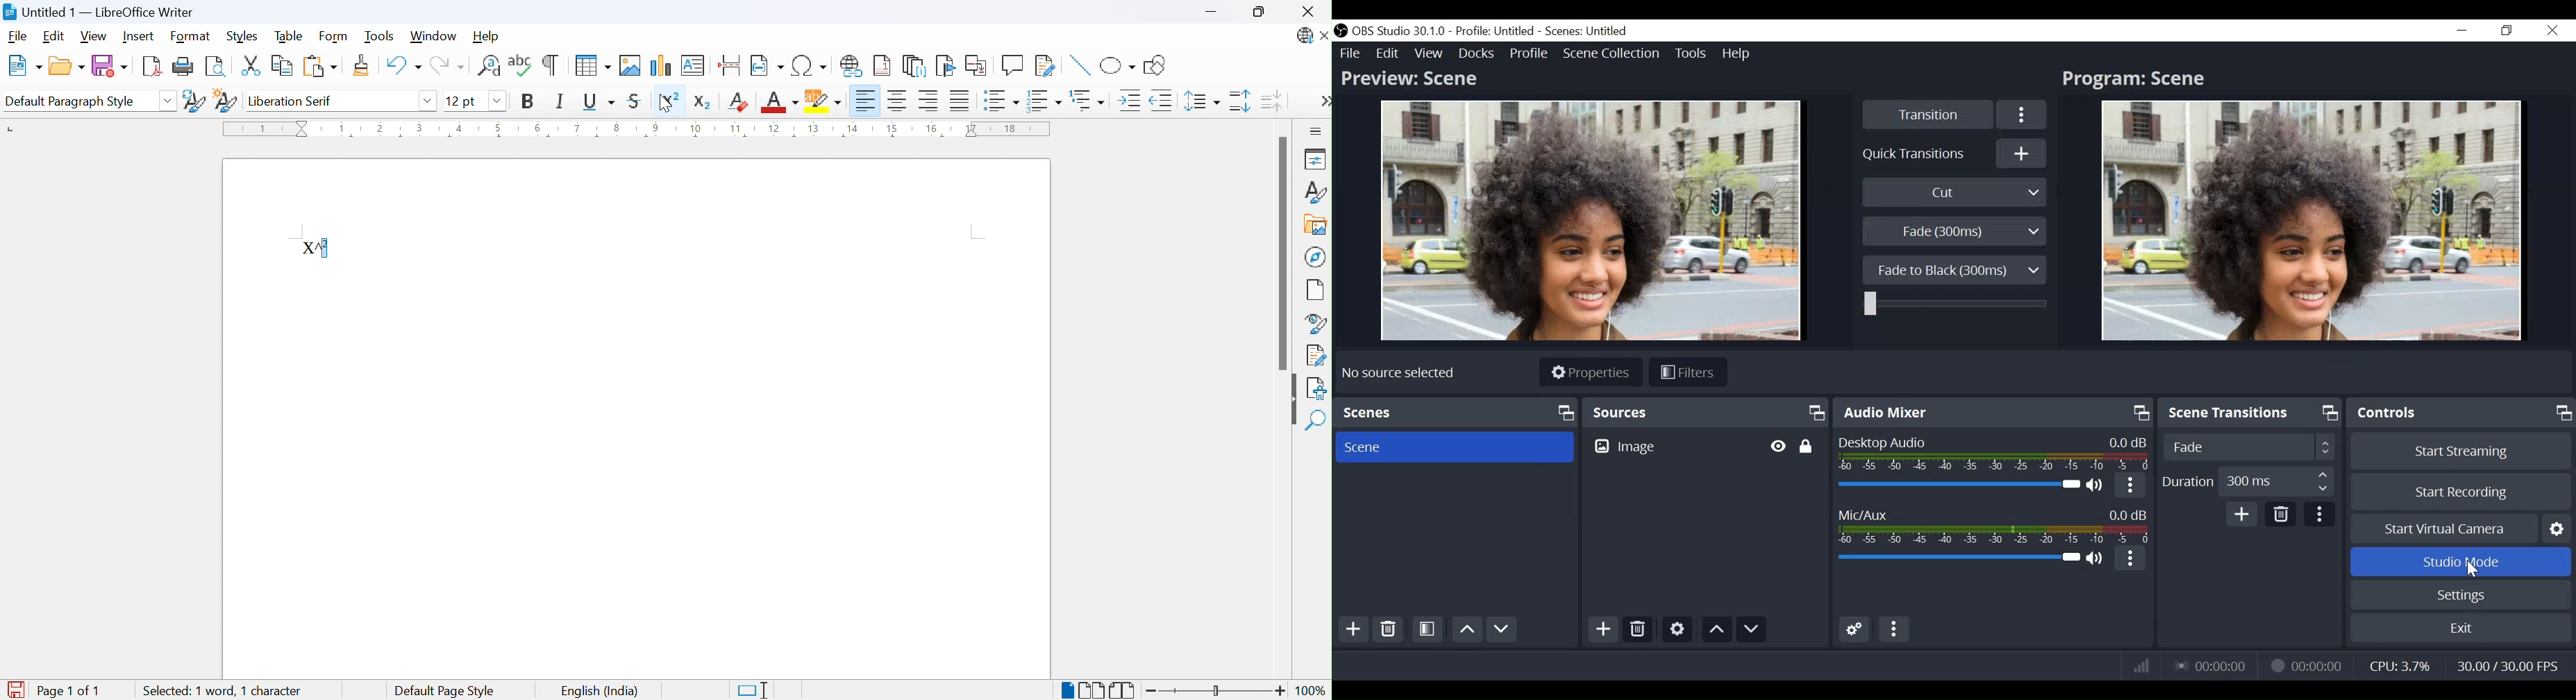 This screenshot has width=2576, height=700. I want to click on Move Scene Down, so click(1504, 632).